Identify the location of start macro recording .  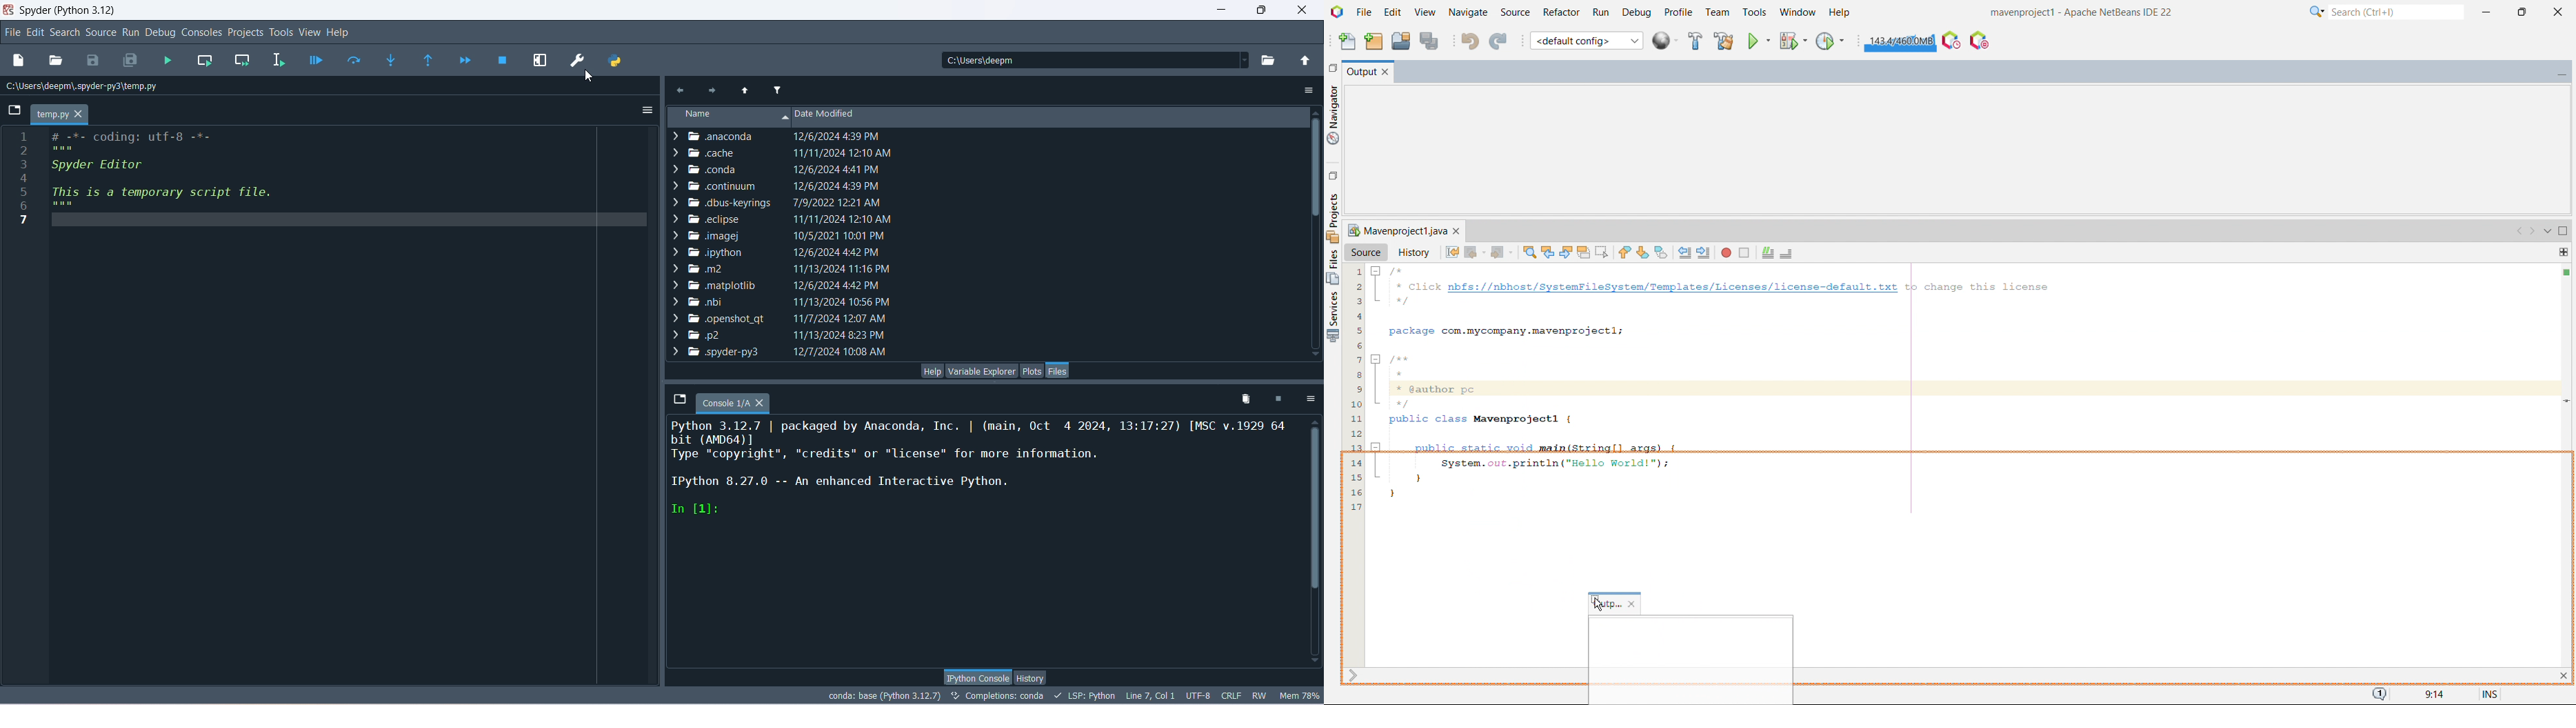
(1726, 252).